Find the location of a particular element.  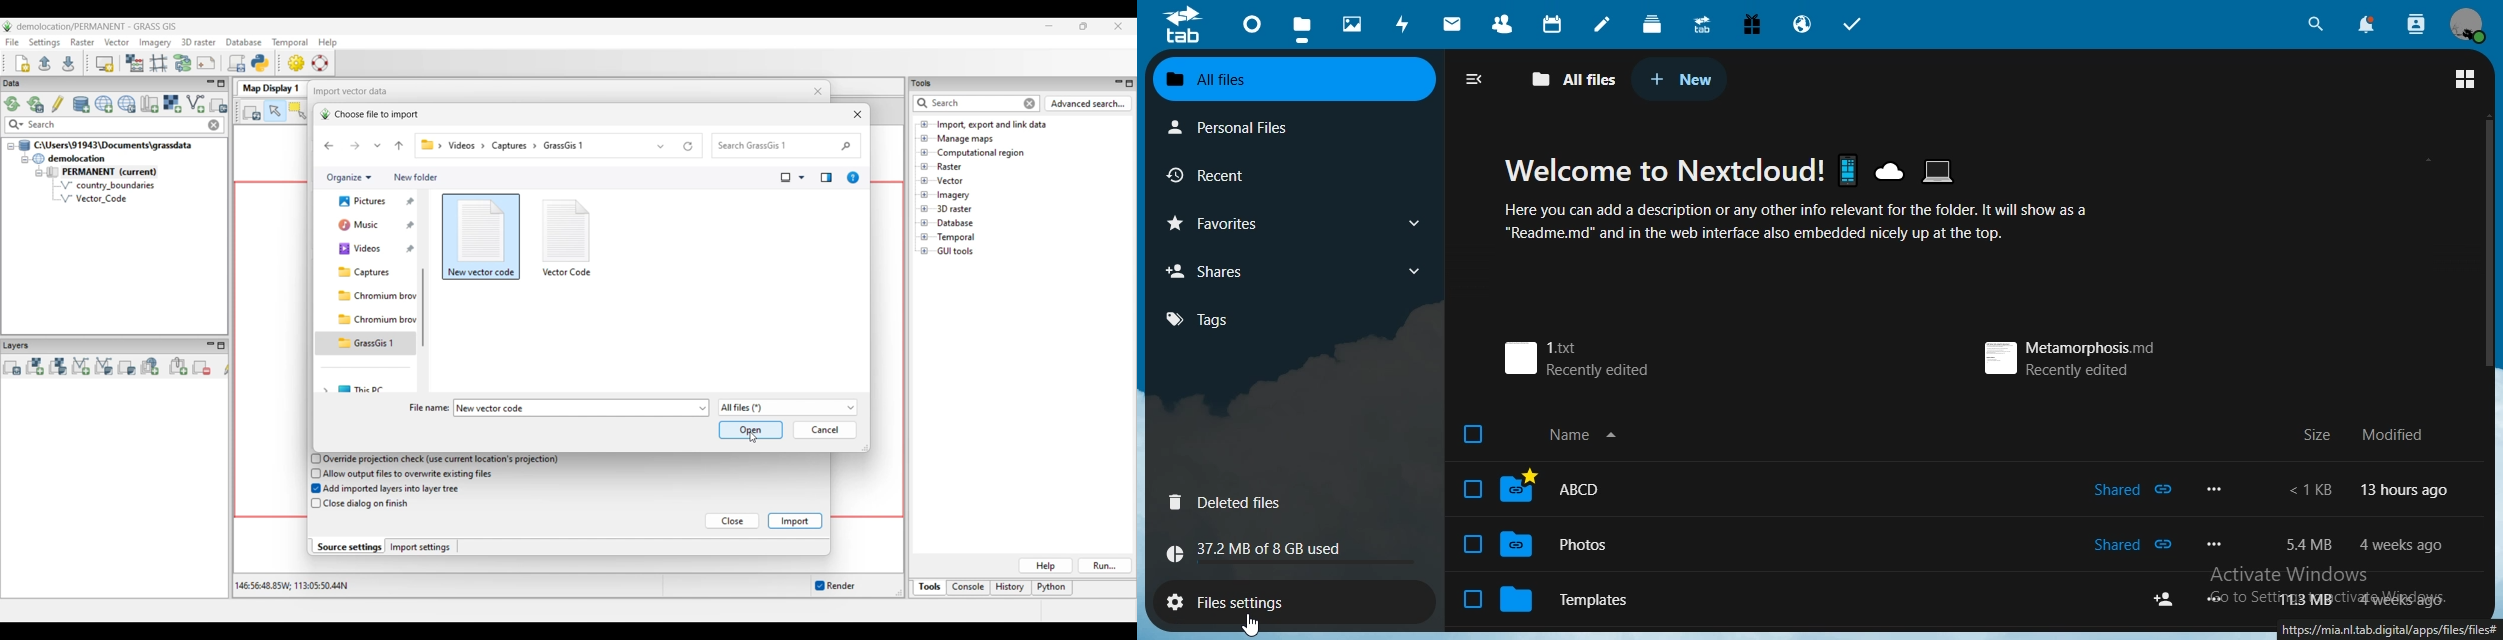

search is located at coordinates (2313, 22).